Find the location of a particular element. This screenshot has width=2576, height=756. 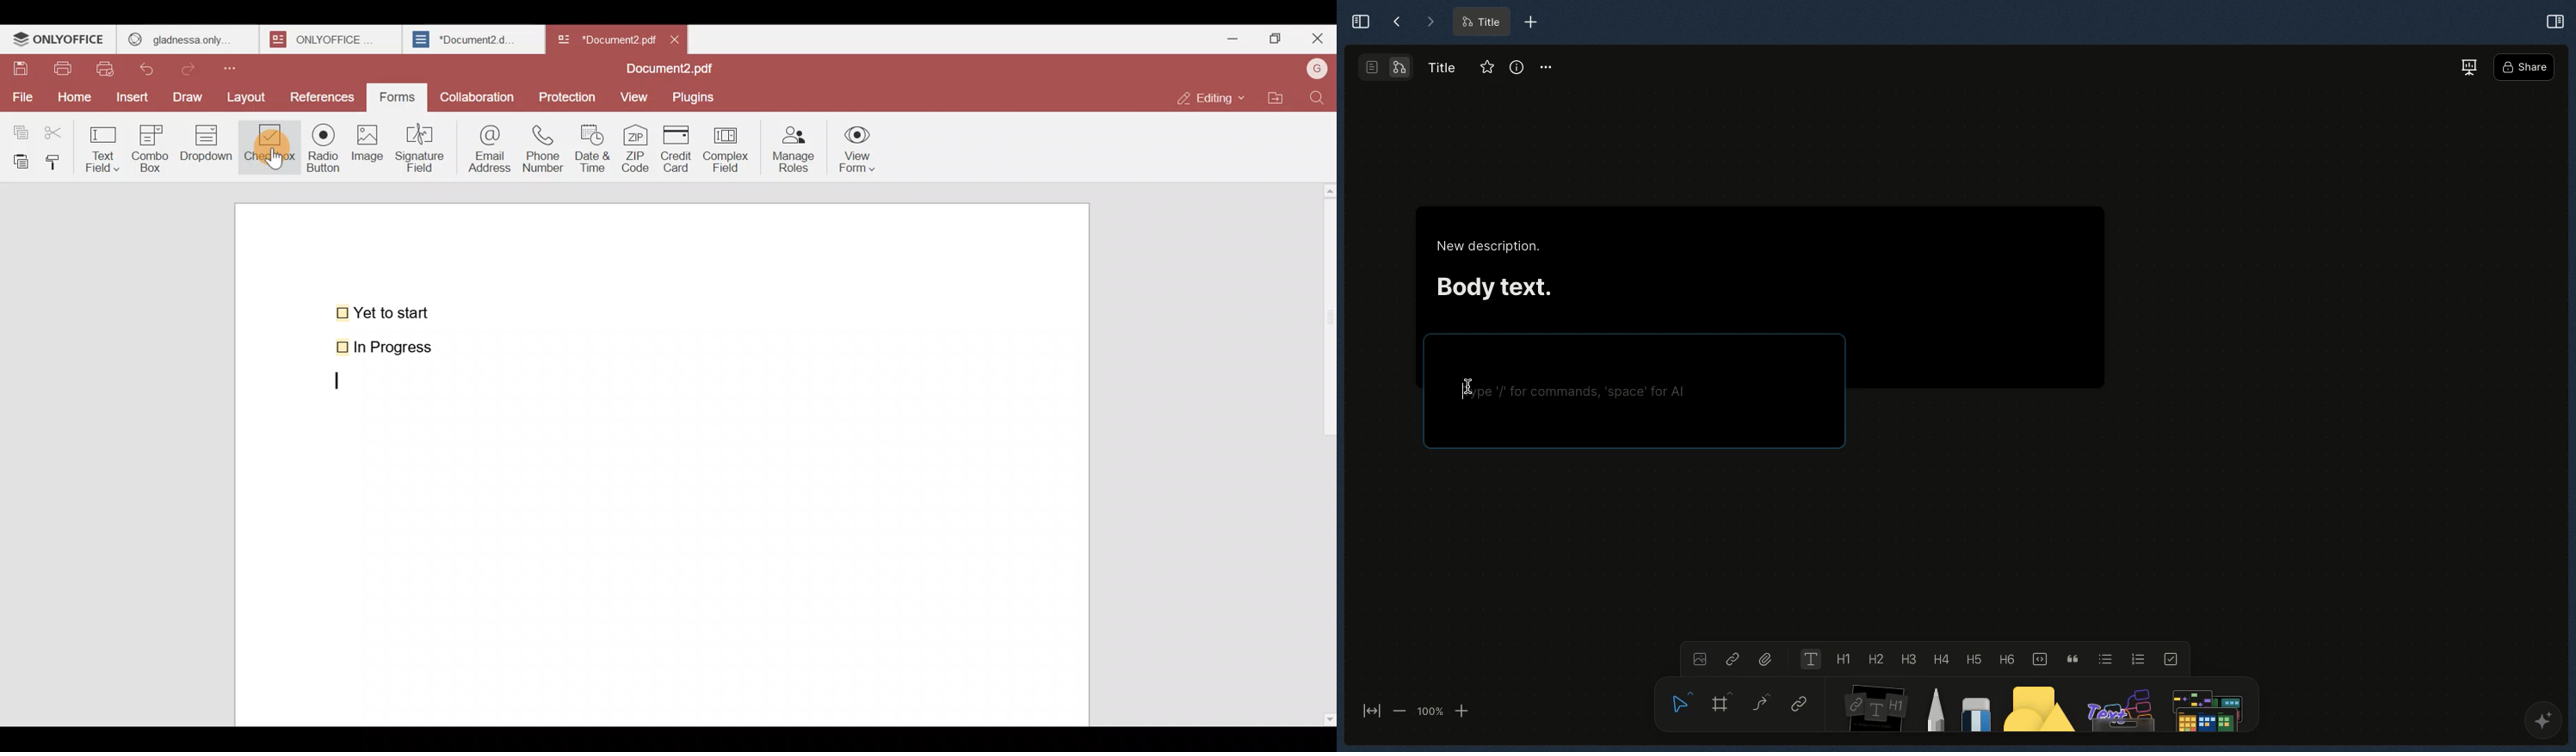

Text field is located at coordinates (105, 145).